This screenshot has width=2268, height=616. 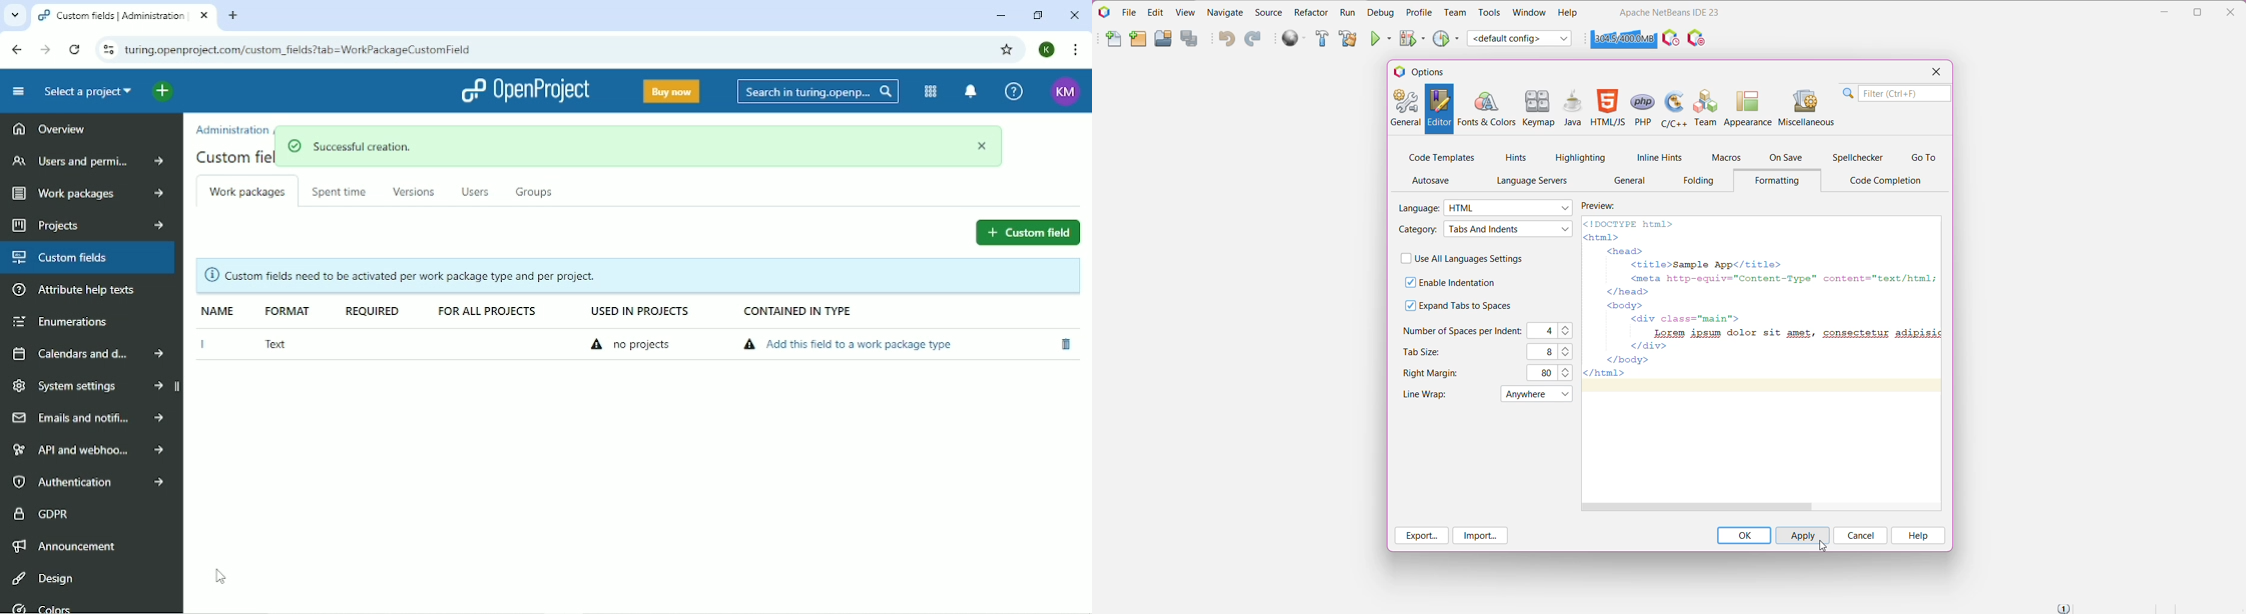 I want to click on <body>, so click(x=1621, y=305).